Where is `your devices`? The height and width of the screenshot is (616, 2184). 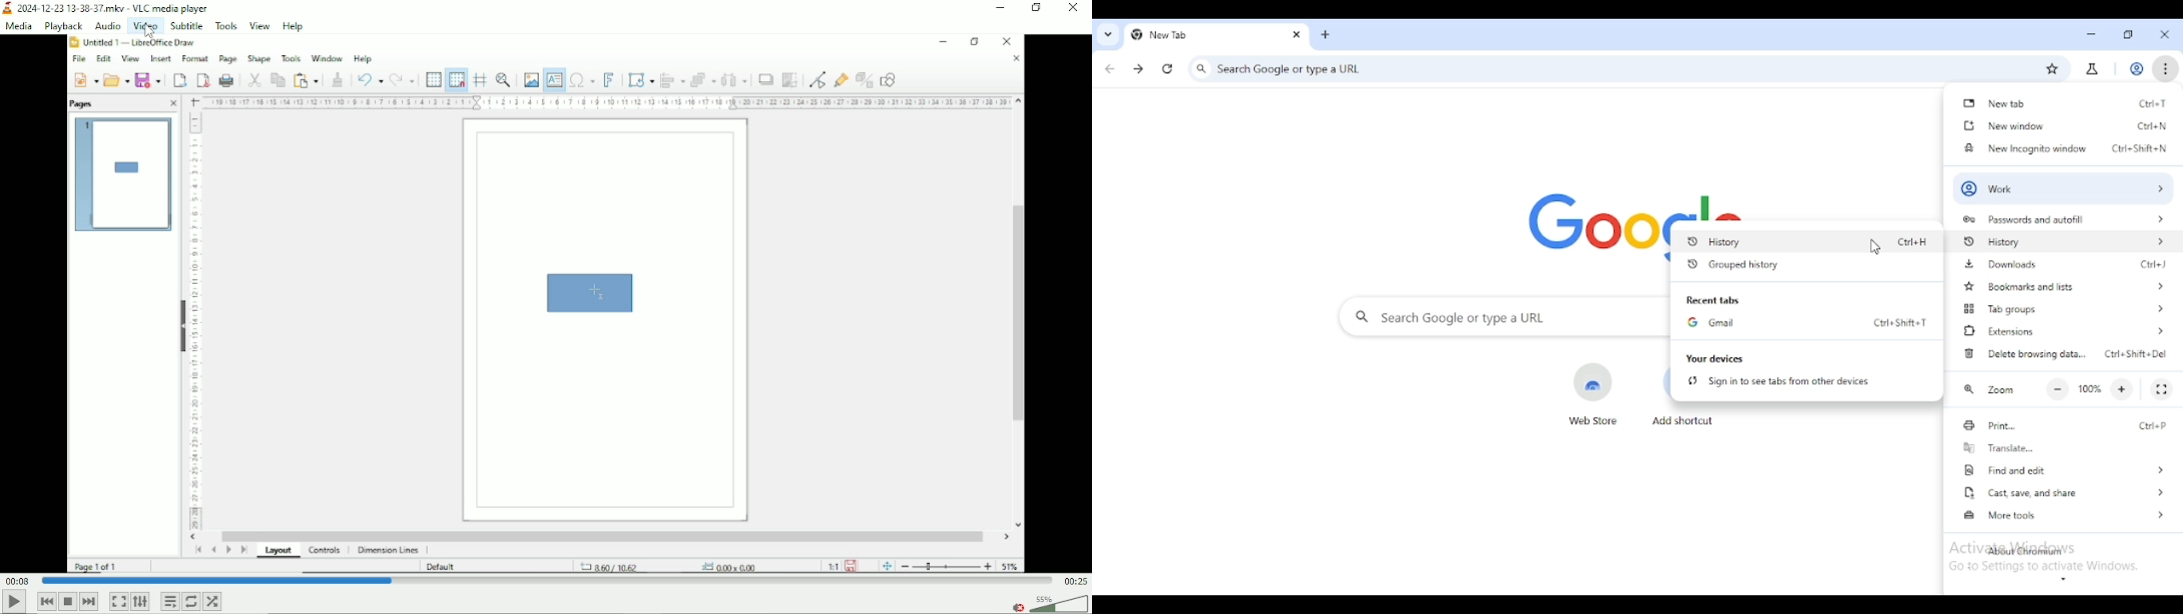
your devices is located at coordinates (1715, 358).